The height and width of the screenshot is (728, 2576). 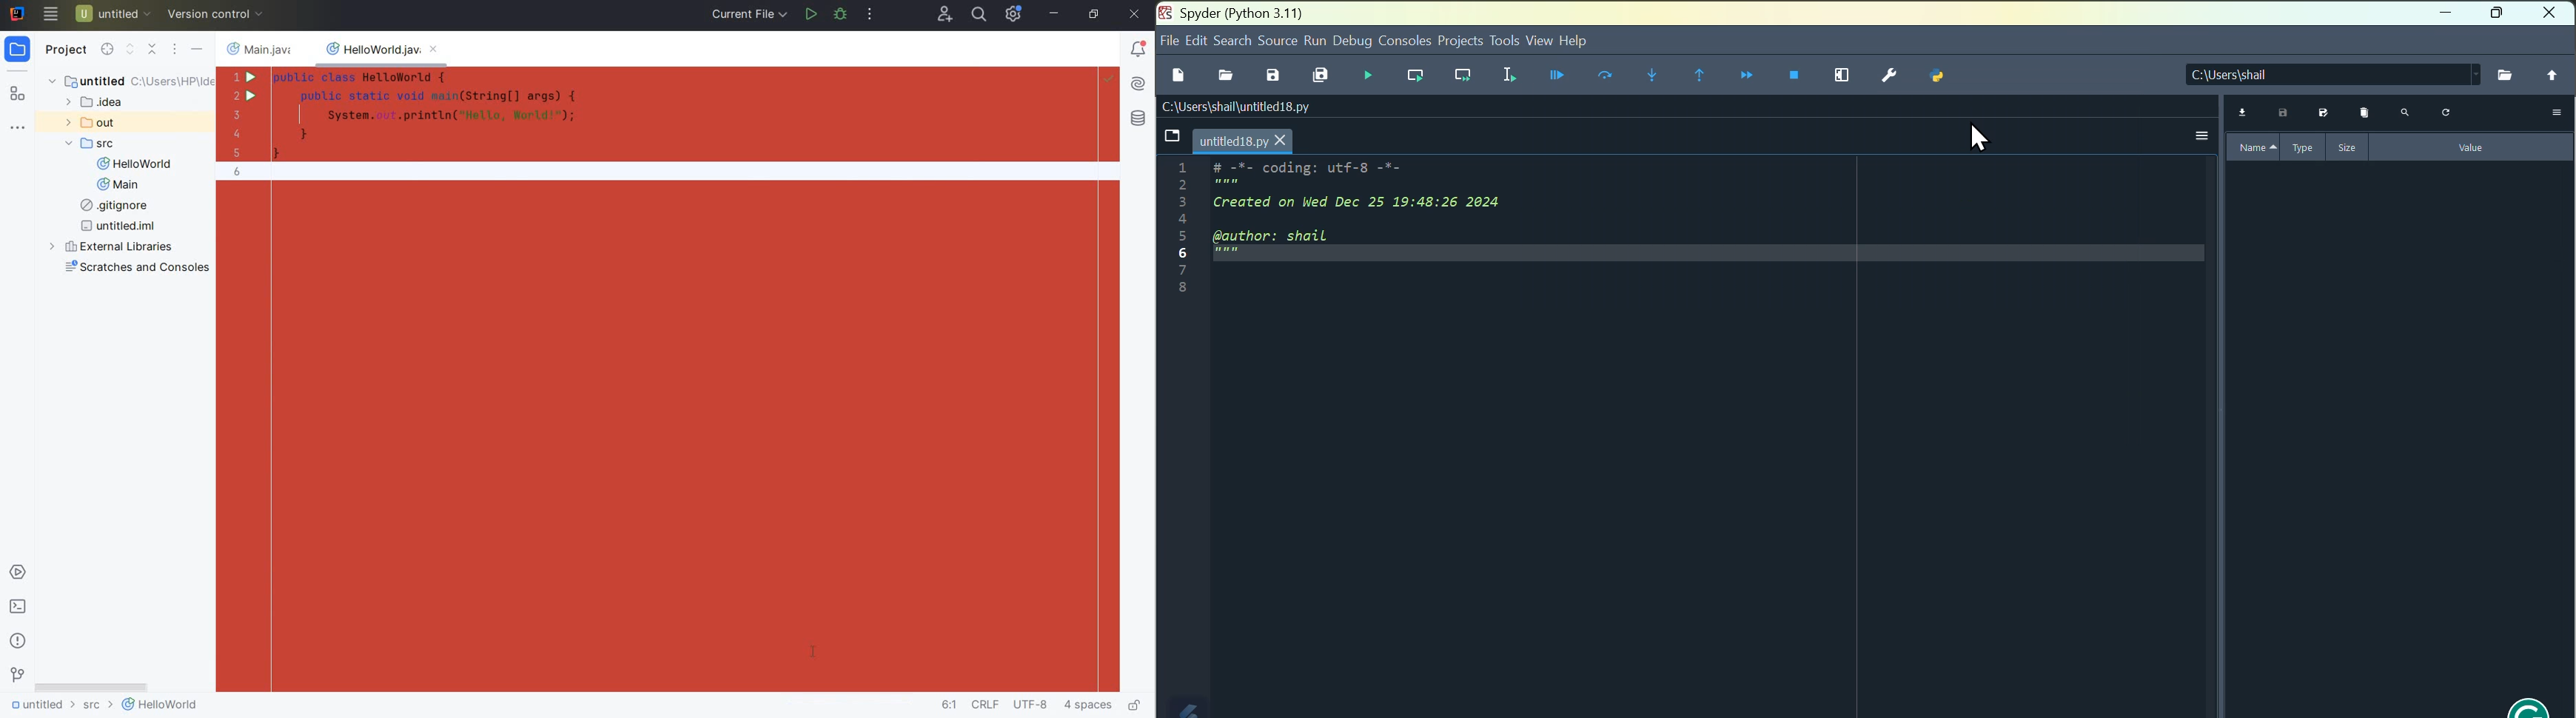 What do you see at coordinates (1322, 75) in the screenshot?
I see `Save all files` at bounding box center [1322, 75].